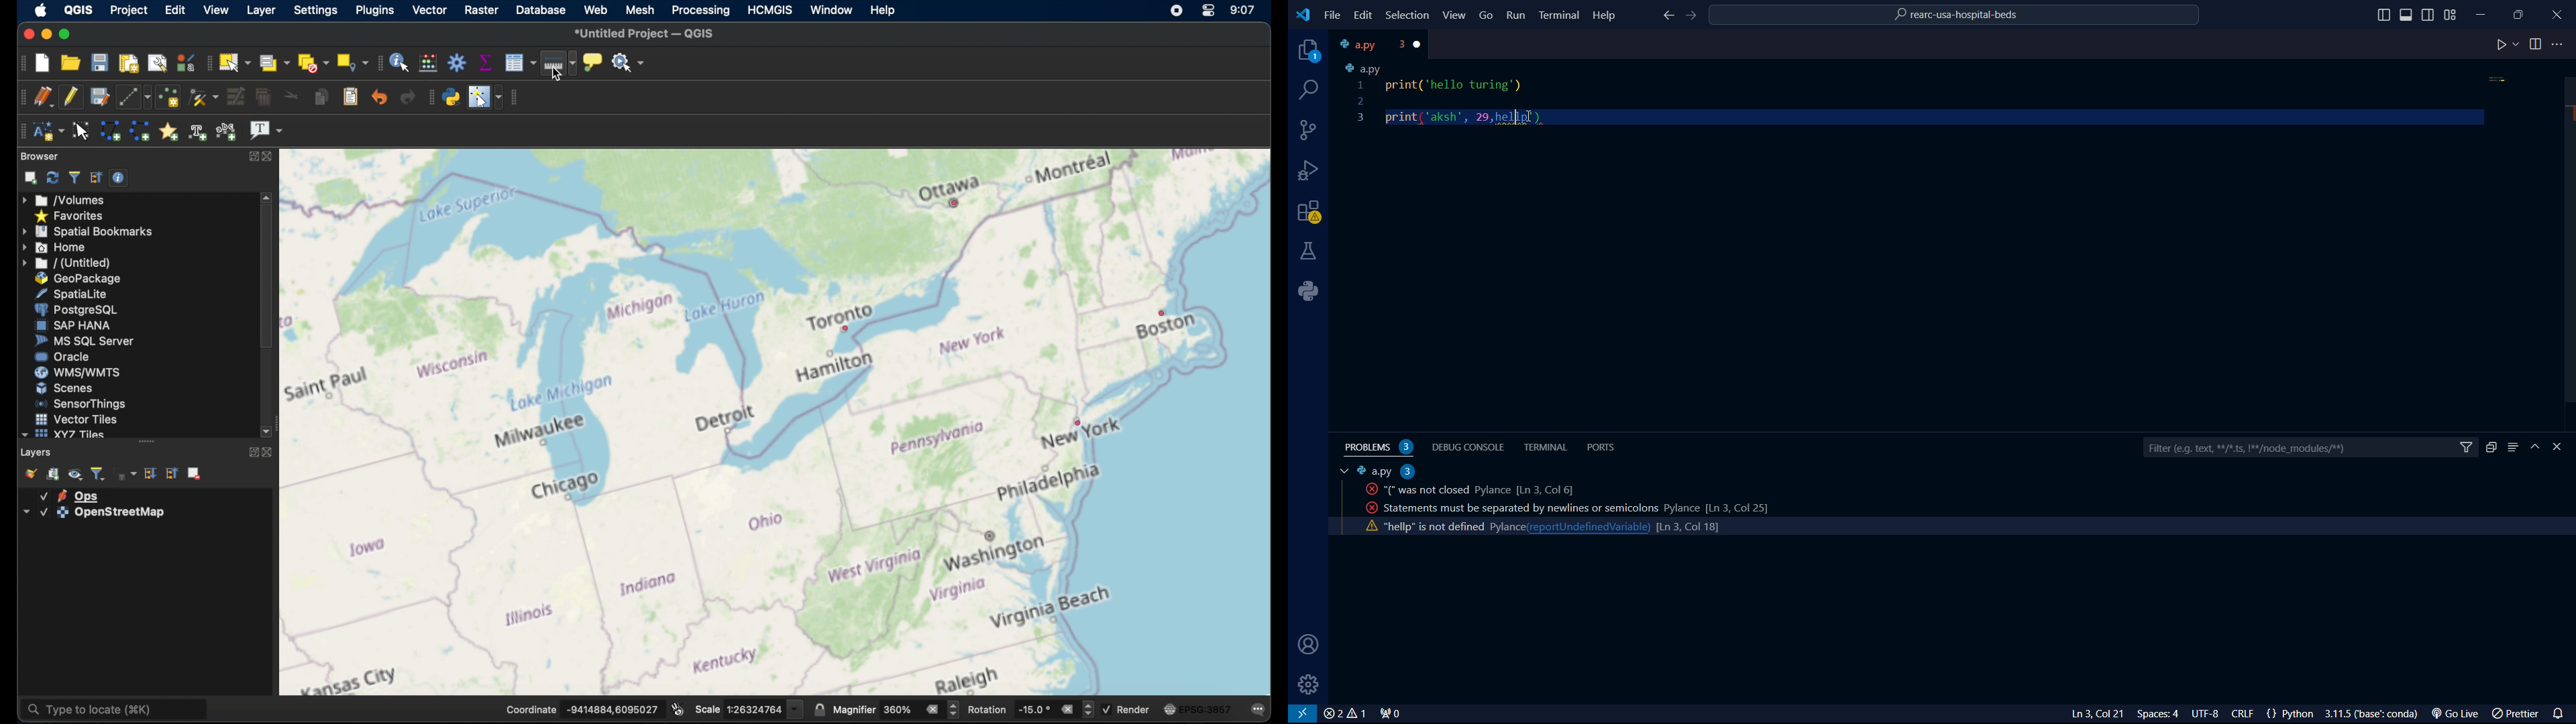 This screenshot has height=728, width=2576. I want to click on open project, so click(72, 62).